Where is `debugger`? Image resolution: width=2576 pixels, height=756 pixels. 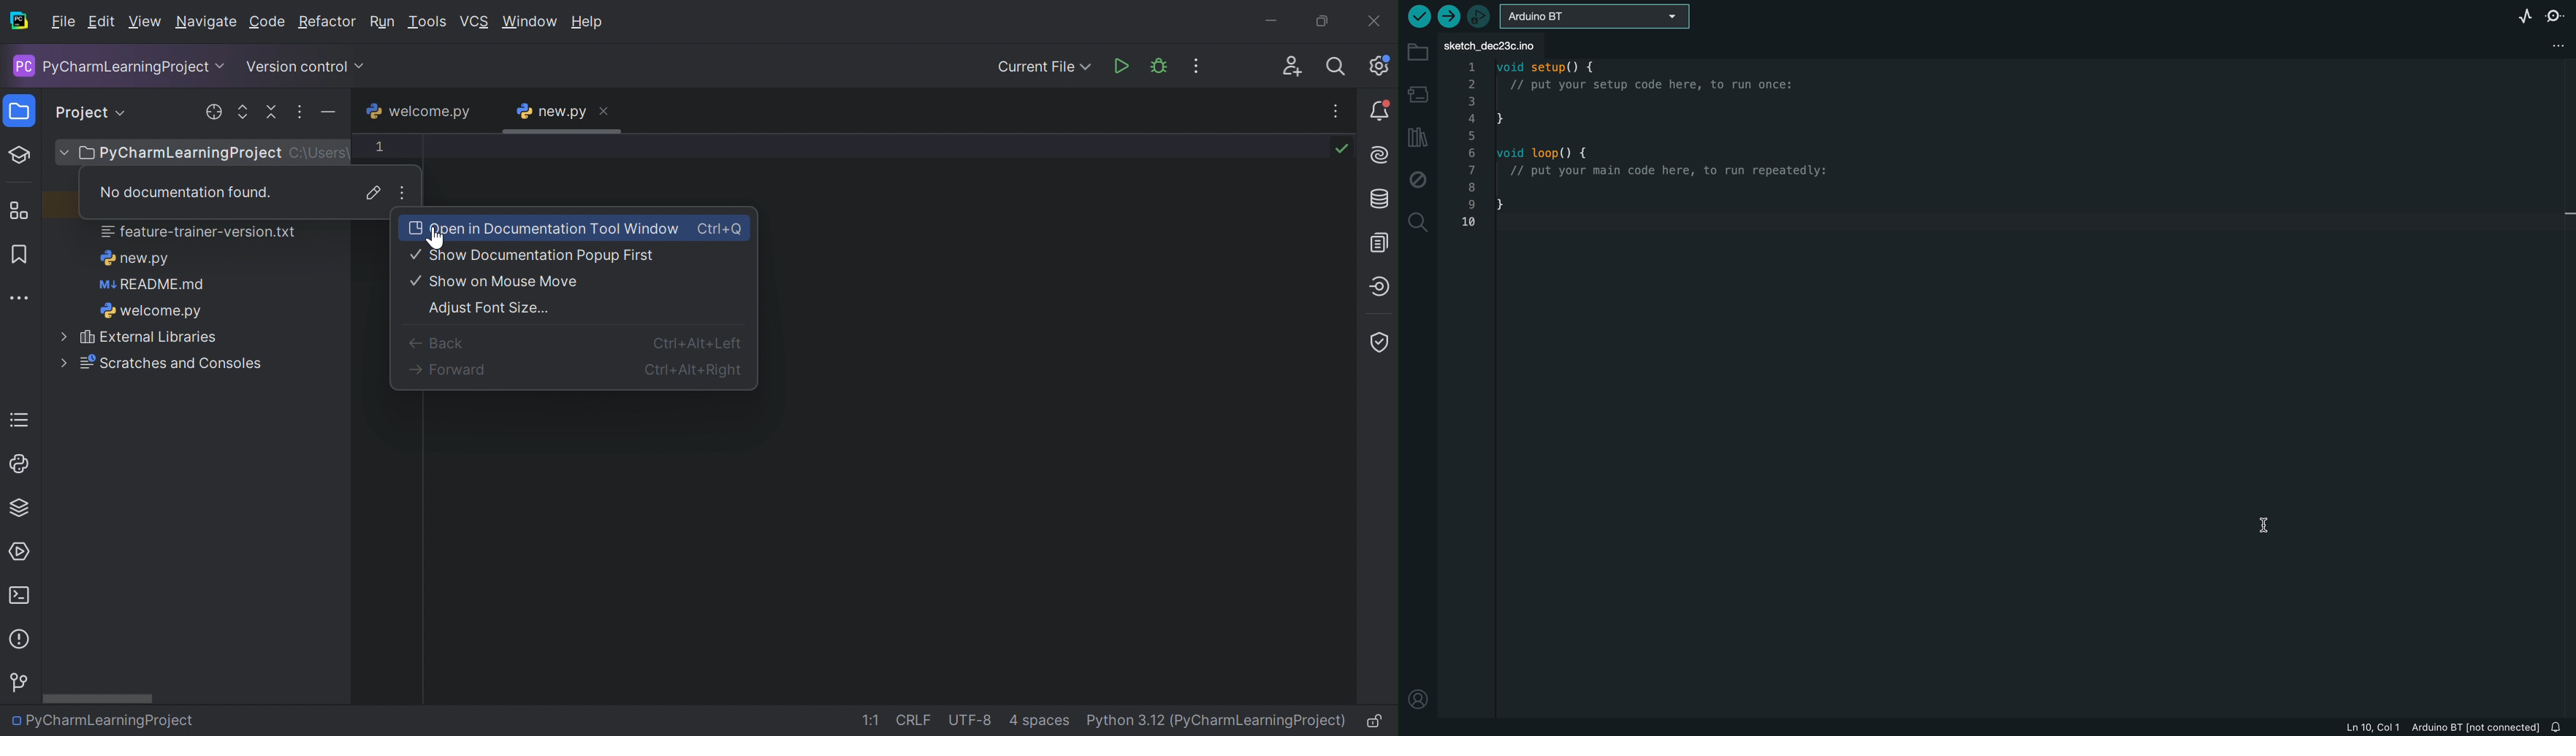
debugger is located at coordinates (1480, 16).